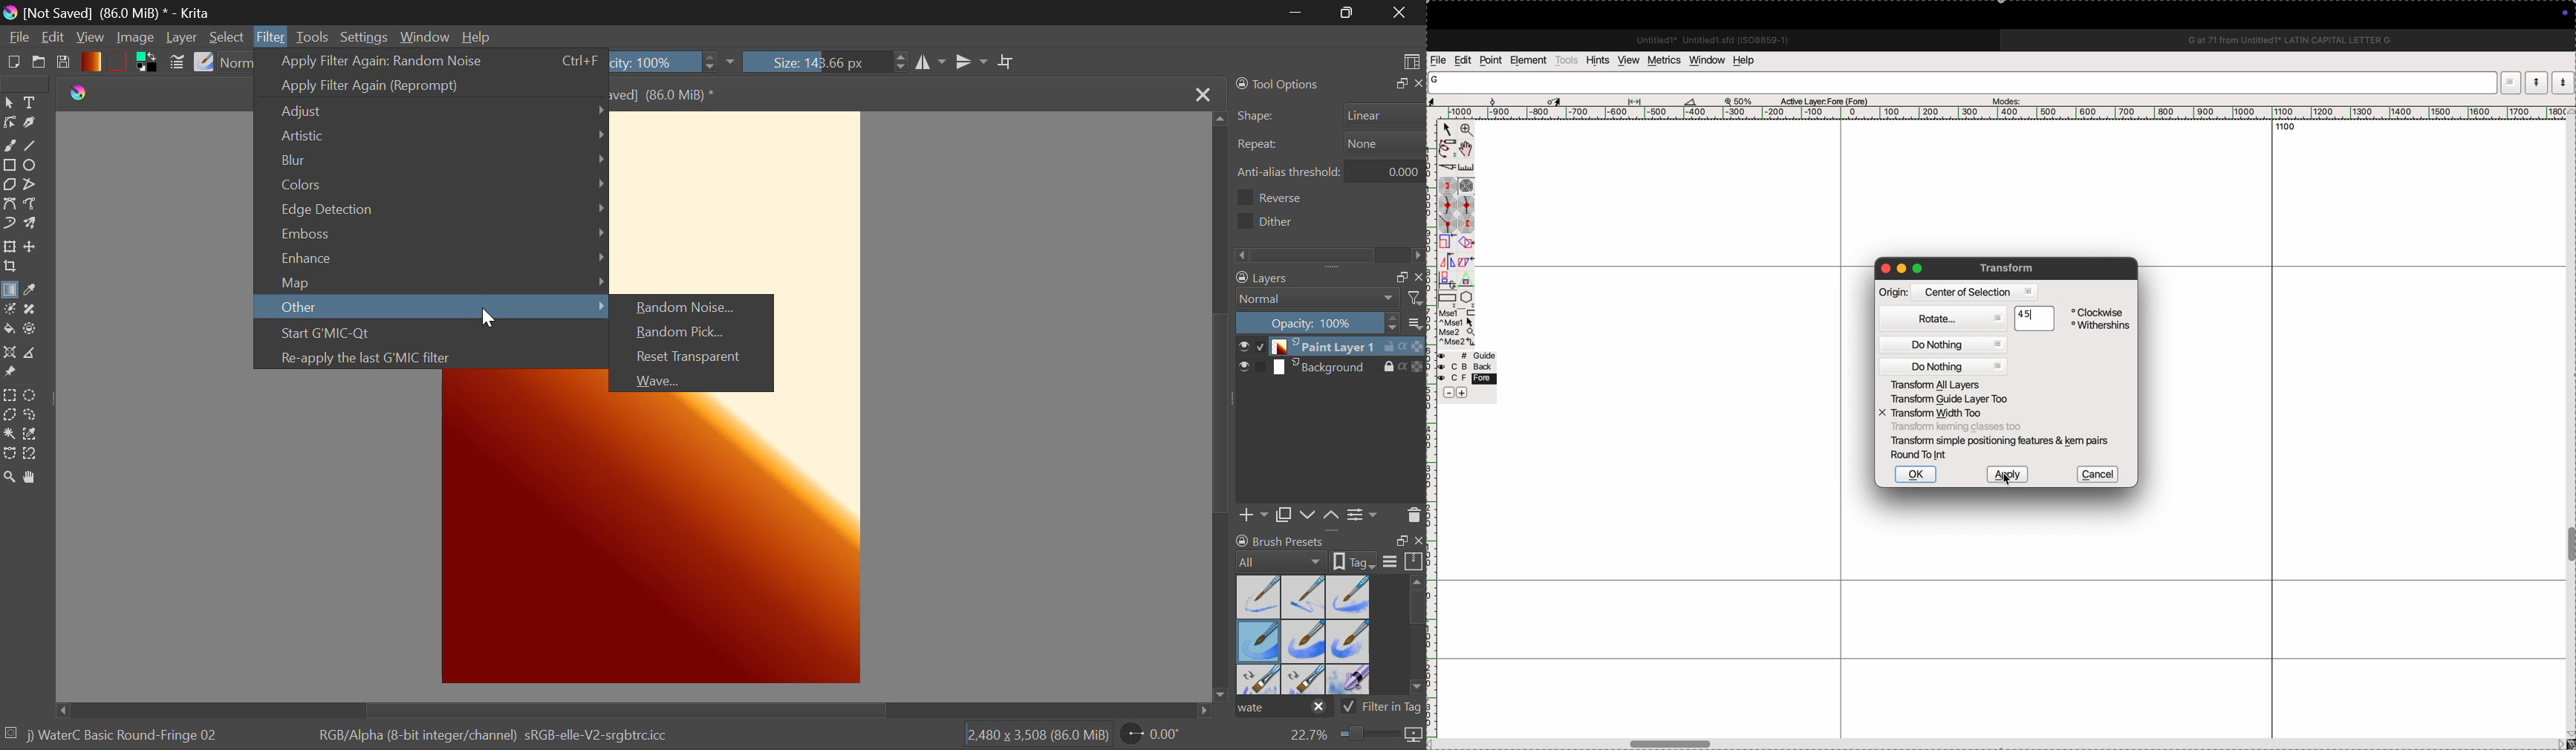  Describe the element at coordinates (677, 94) in the screenshot. I see `[not saved] (86.0 Mib)*` at that location.